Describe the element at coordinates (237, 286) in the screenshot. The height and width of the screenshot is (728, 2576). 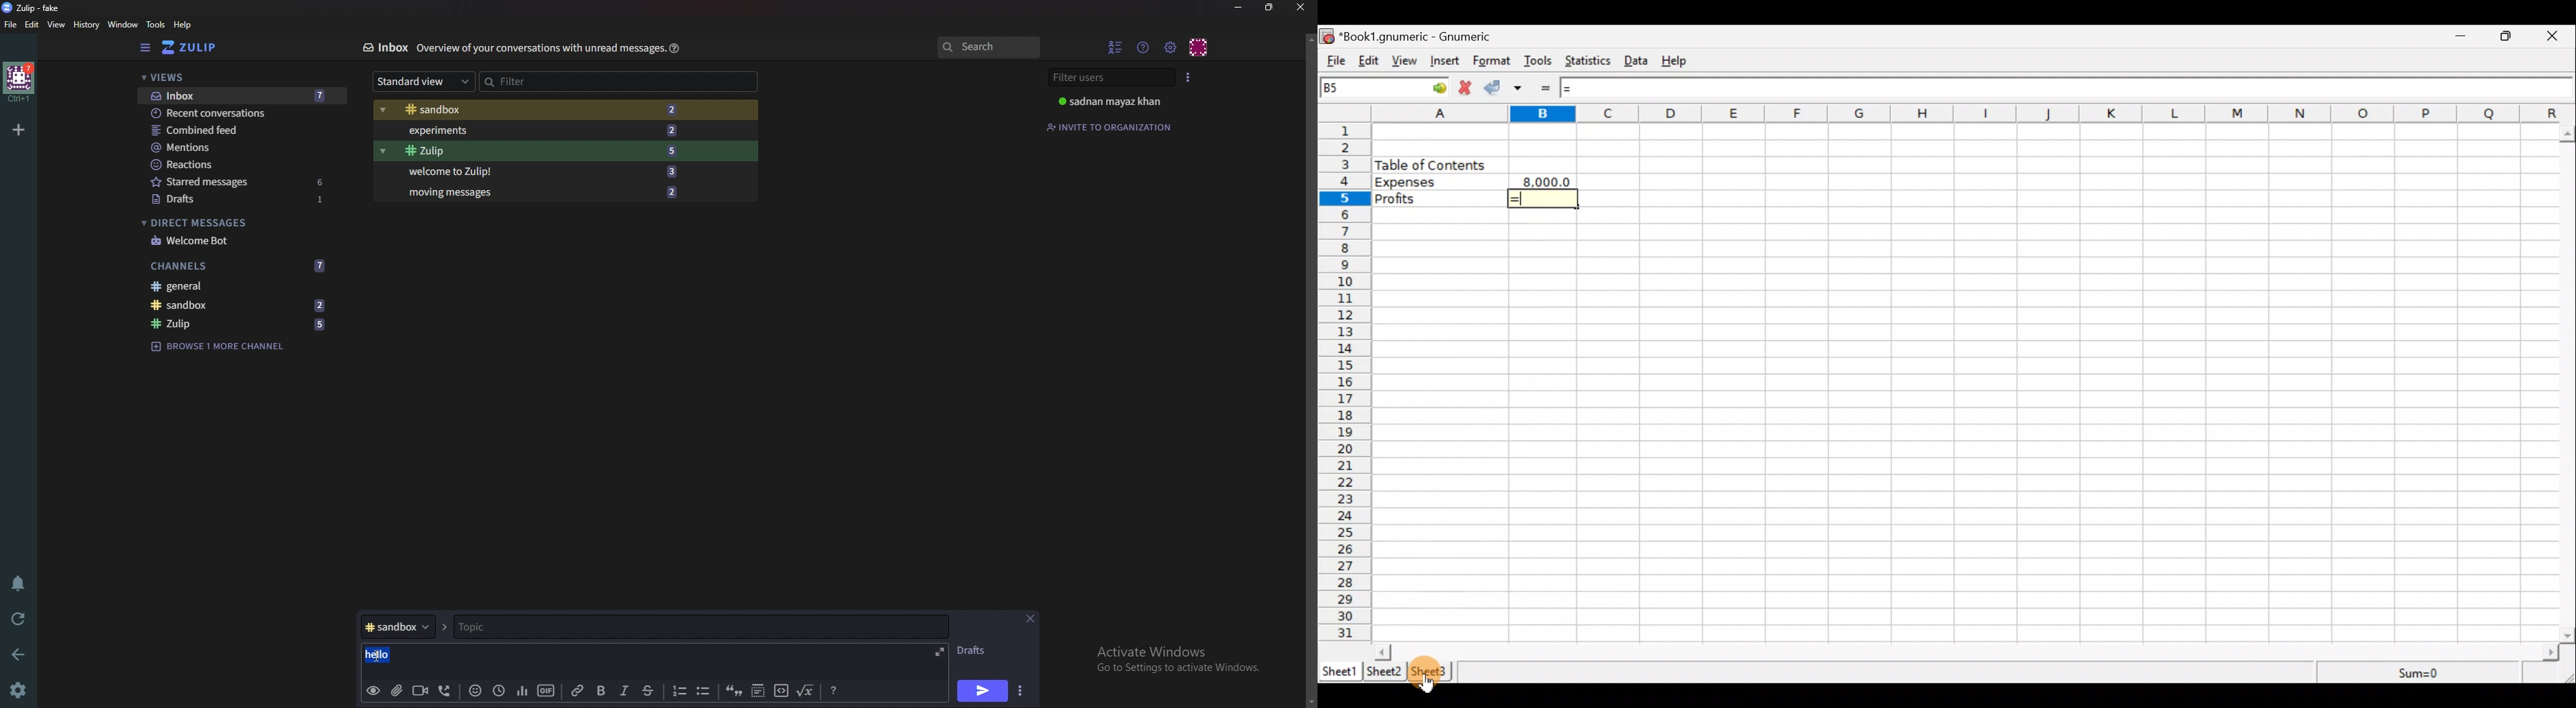
I see `# General` at that location.